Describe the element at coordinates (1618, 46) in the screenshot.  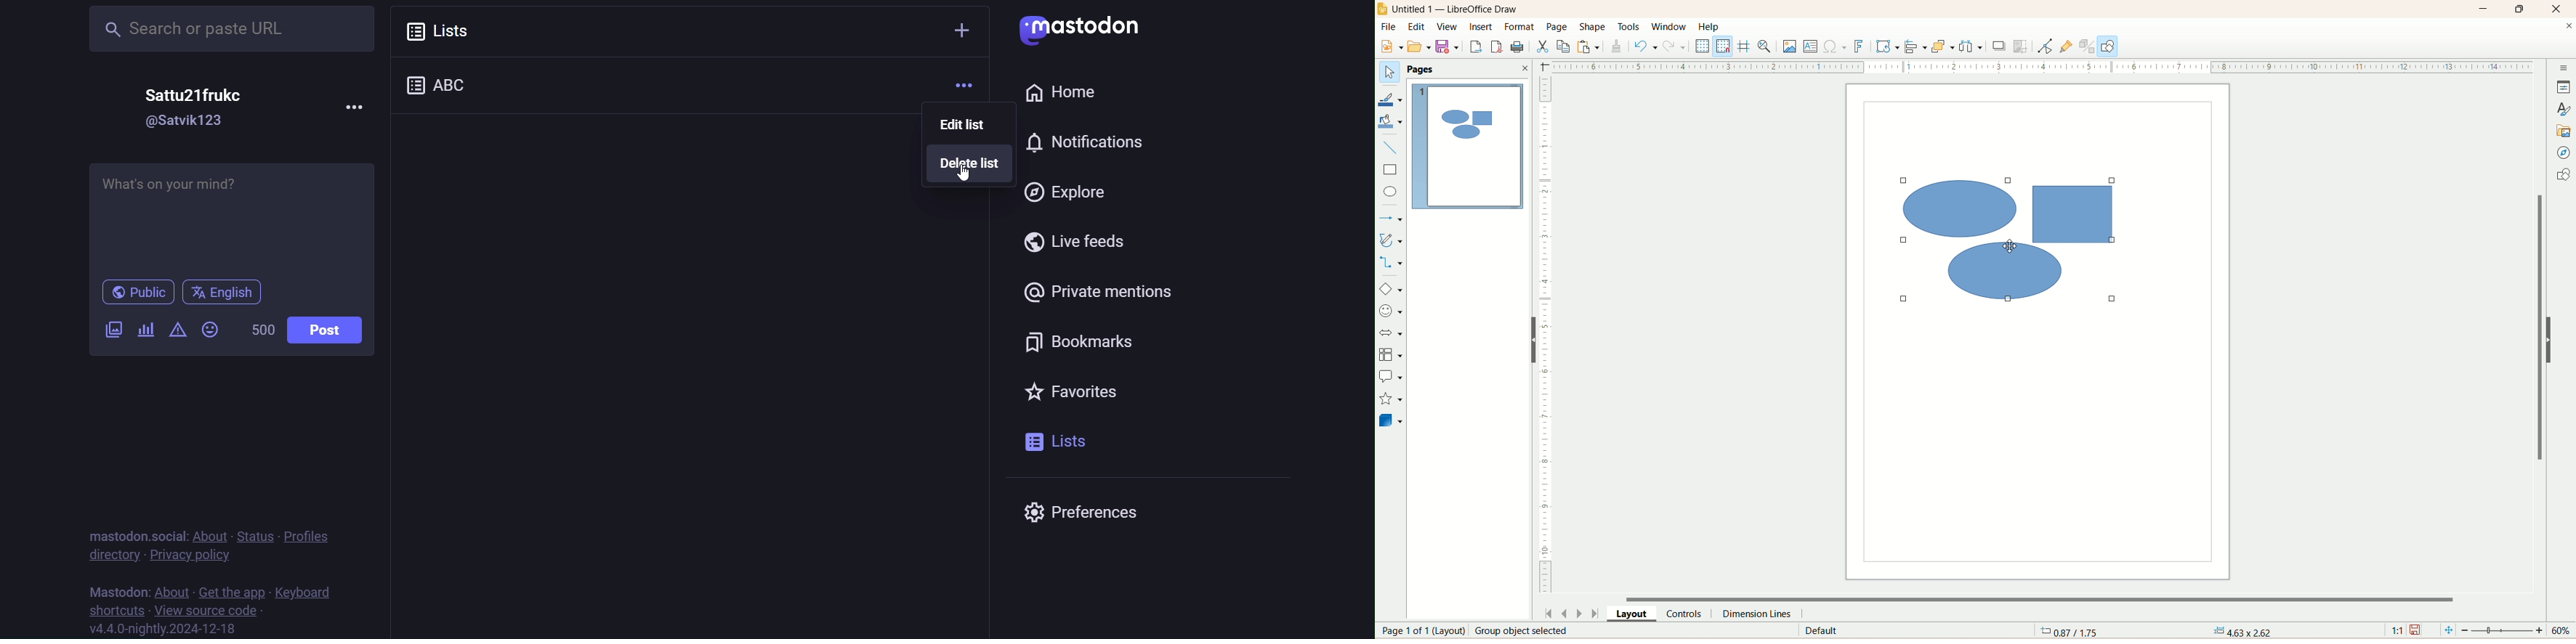
I see `clone formatting` at that location.